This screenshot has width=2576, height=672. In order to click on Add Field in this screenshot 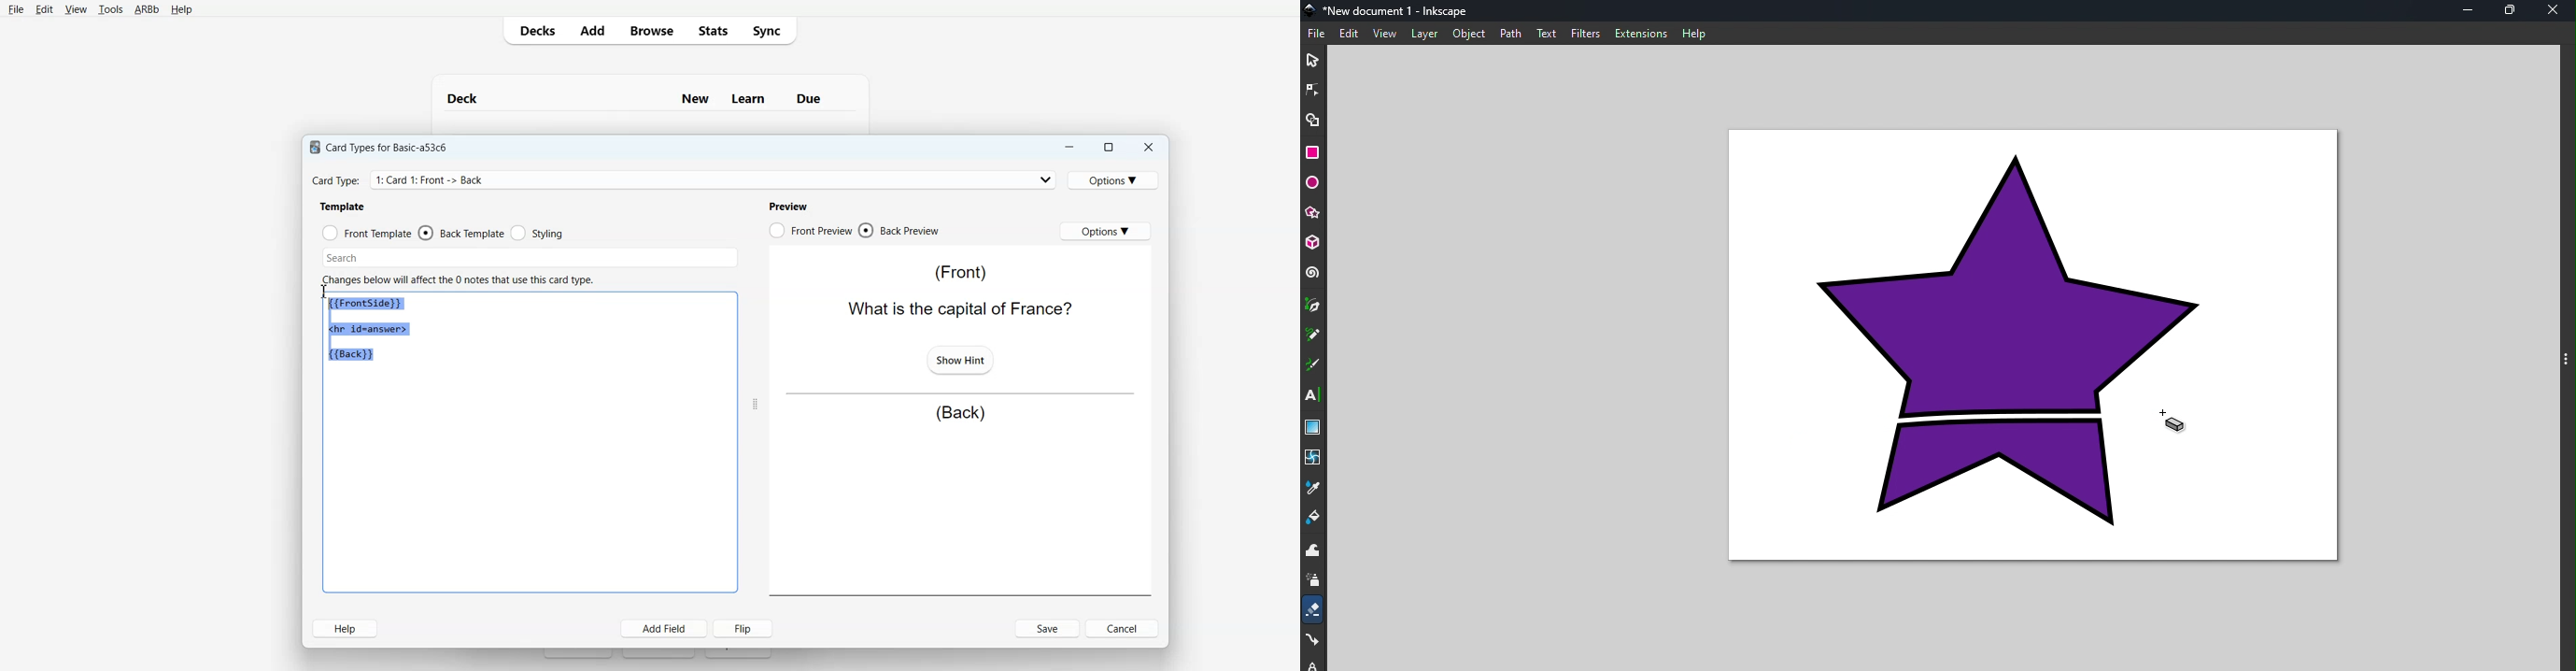, I will do `click(665, 628)`.